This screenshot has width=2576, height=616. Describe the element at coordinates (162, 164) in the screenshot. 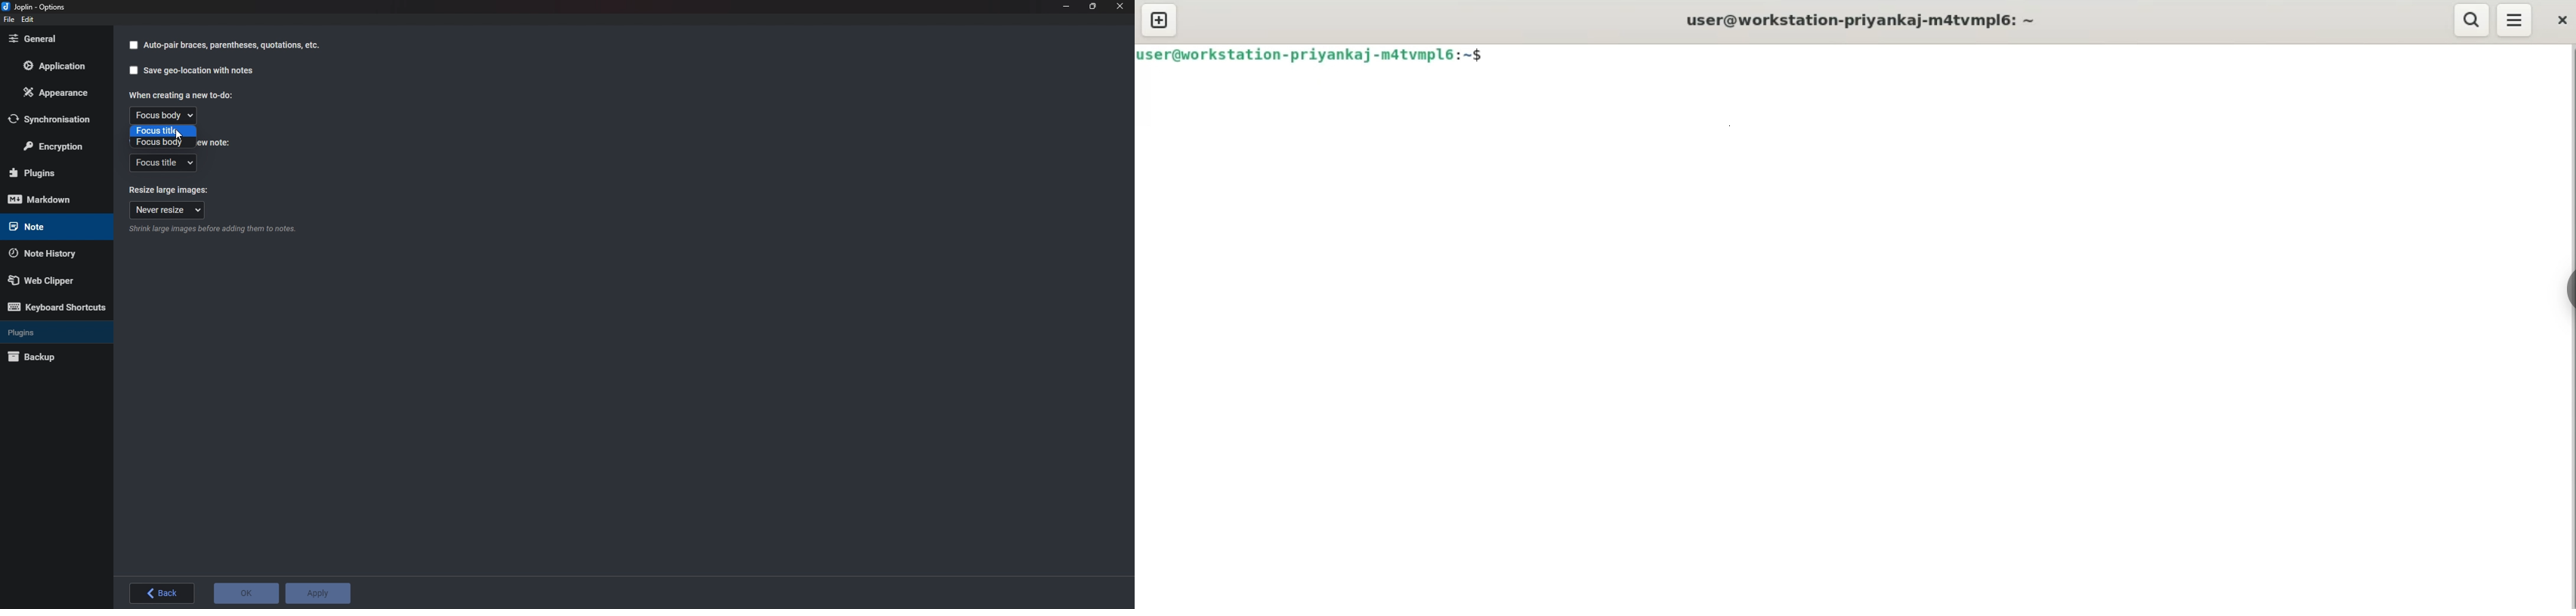

I see `Focus title` at that location.